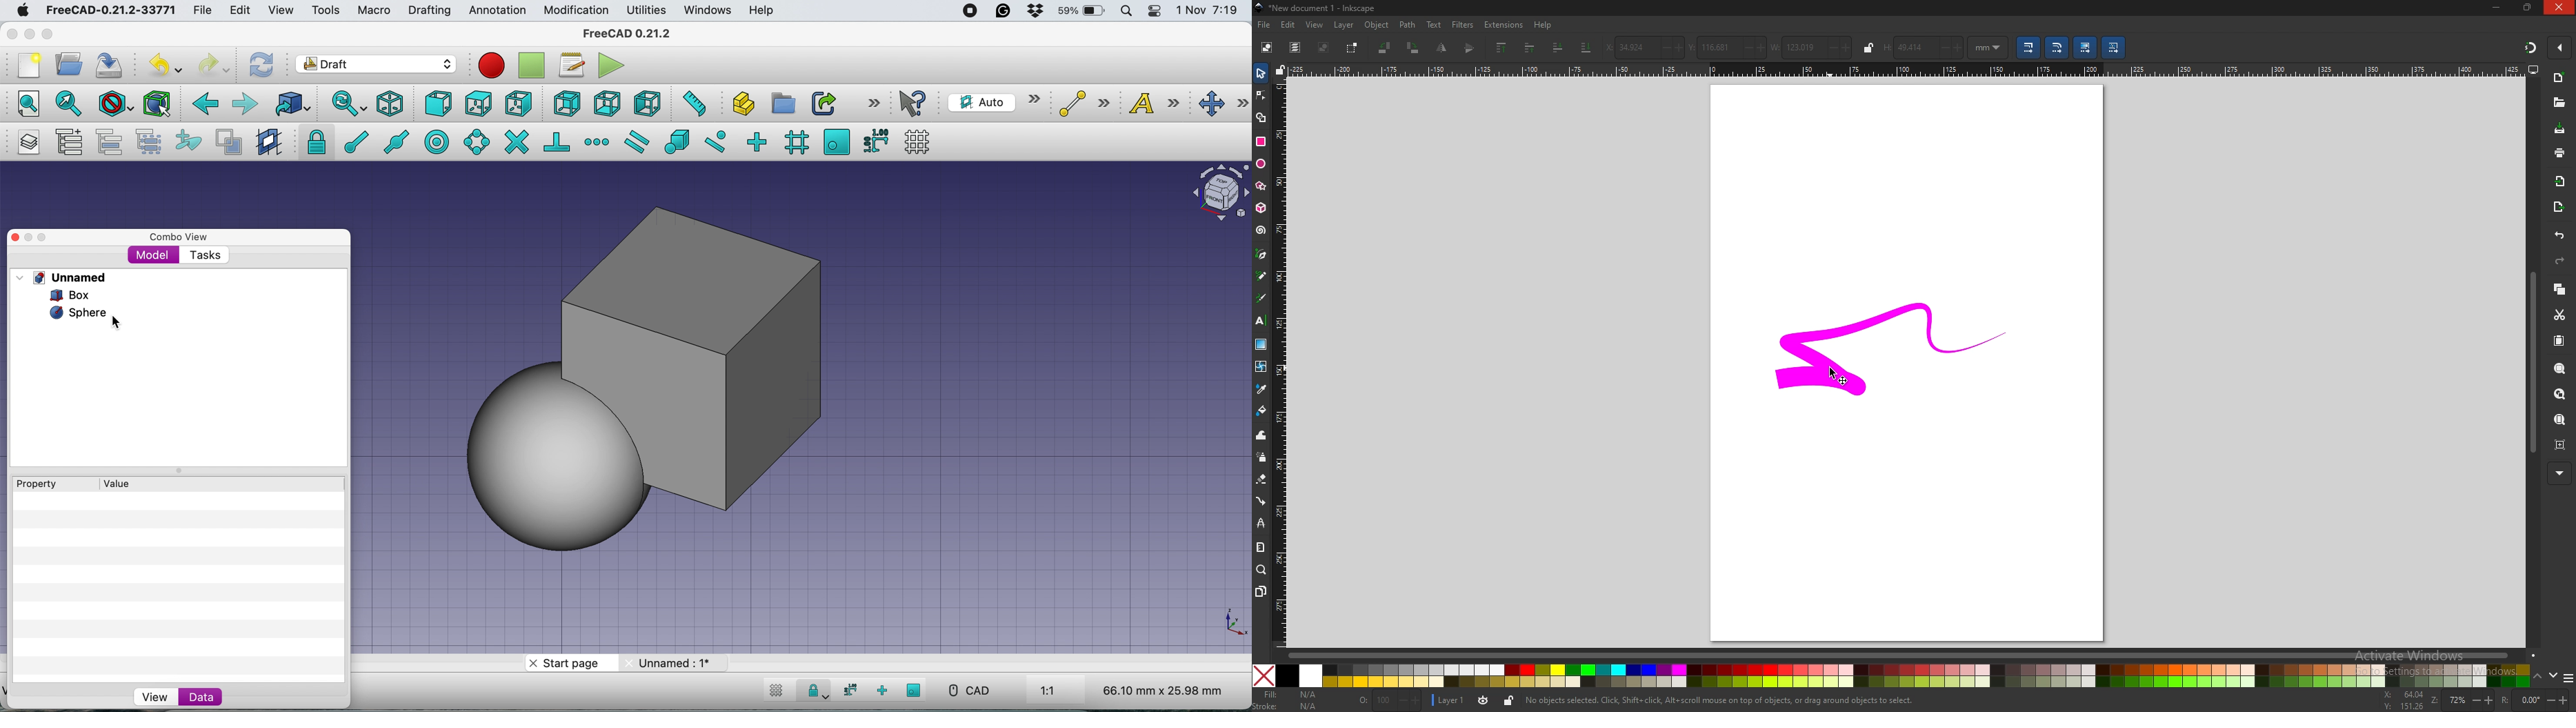 The height and width of the screenshot is (728, 2576). Describe the element at coordinates (607, 104) in the screenshot. I see `bottom` at that location.